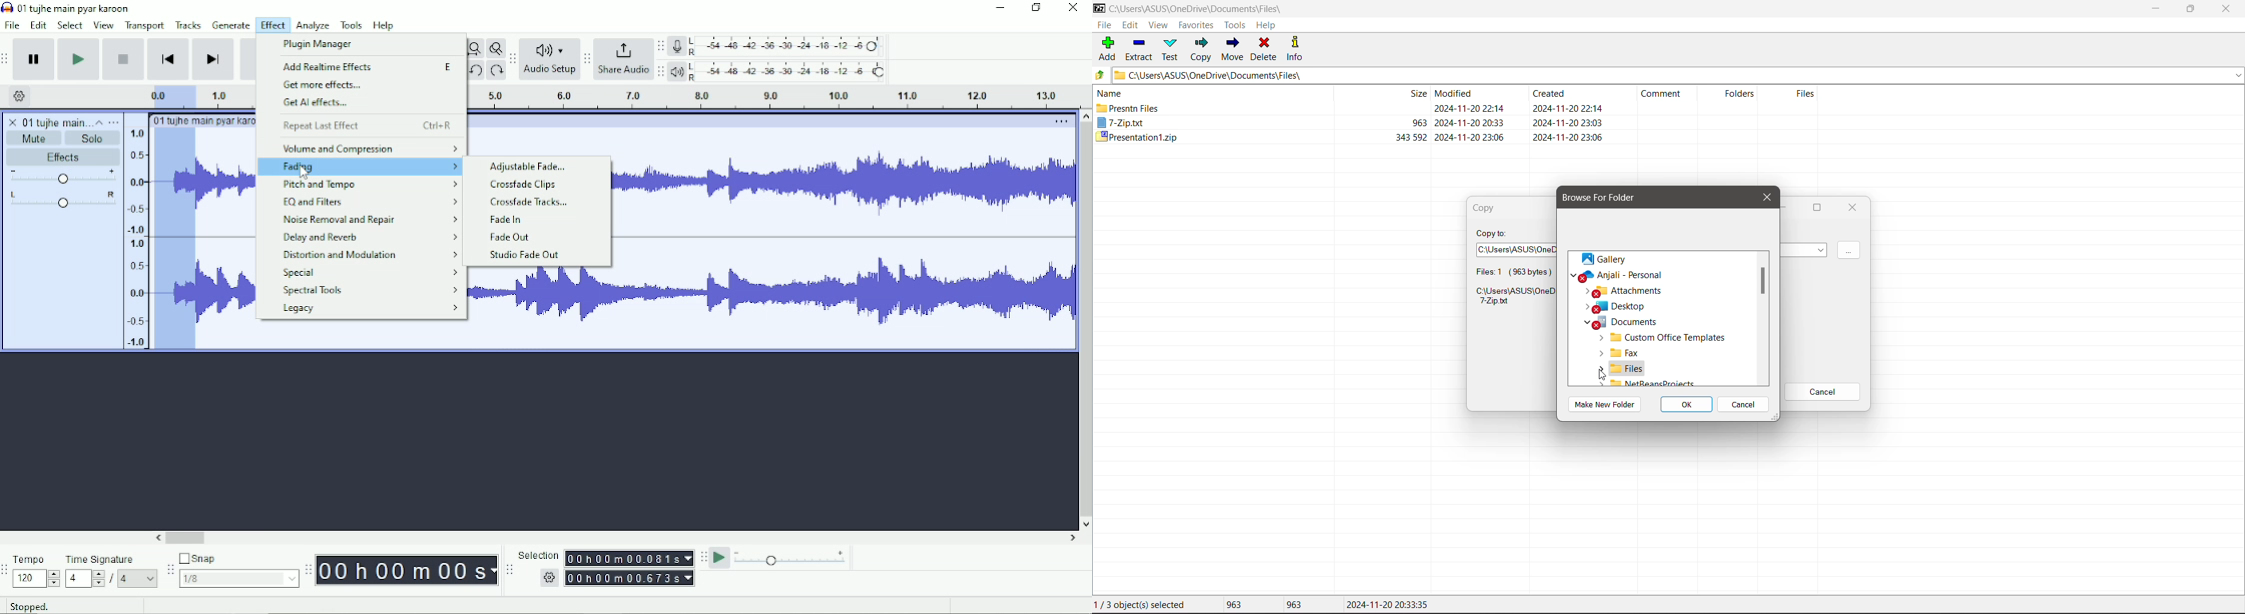  What do you see at coordinates (621, 49) in the screenshot?
I see `Share Logo` at bounding box center [621, 49].